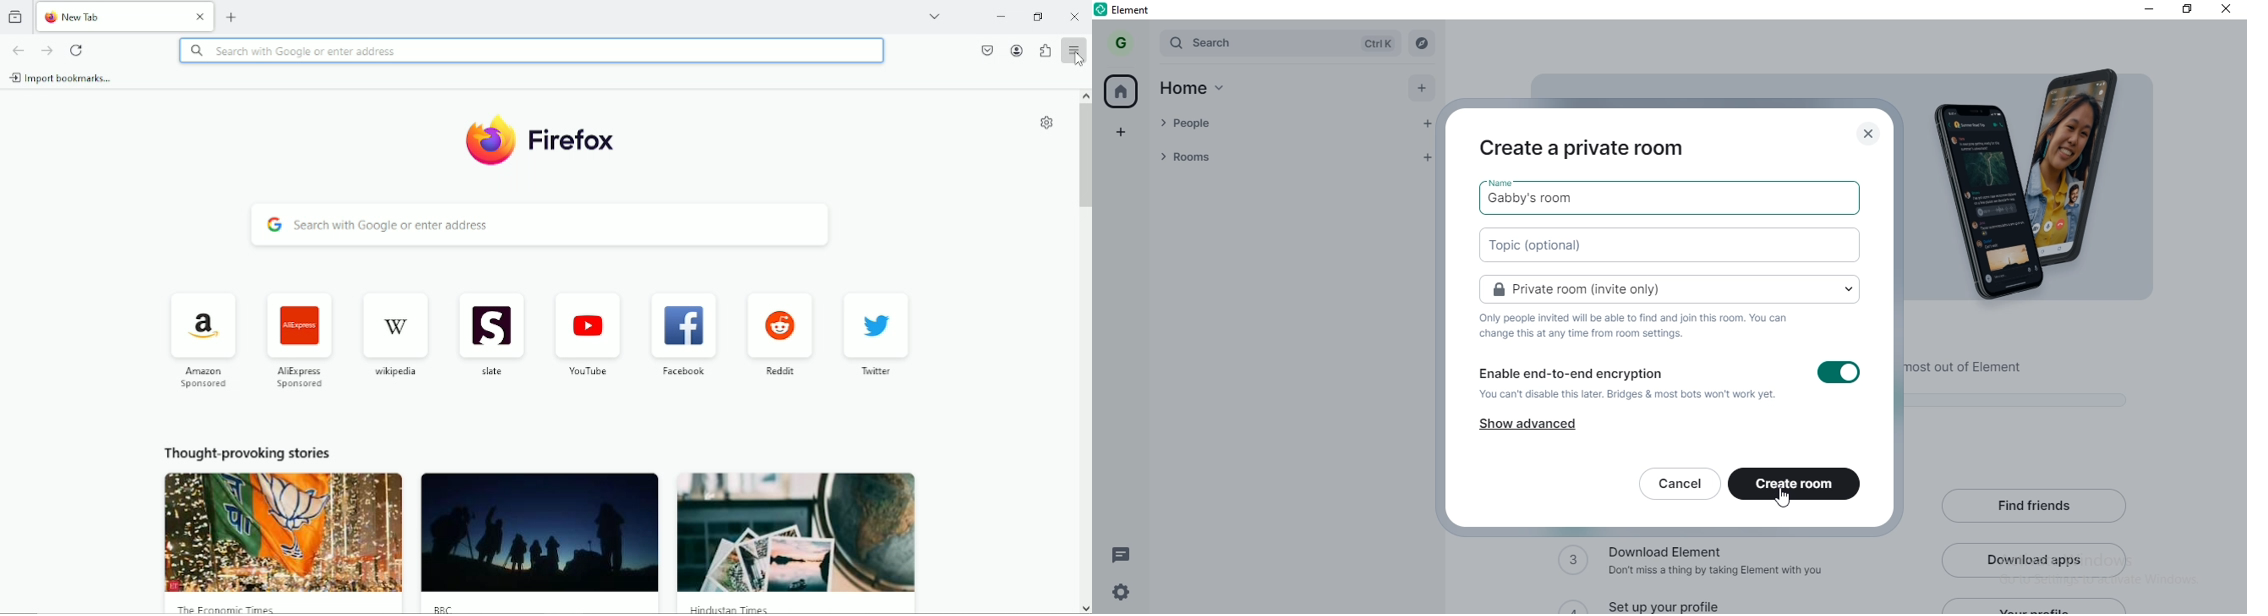 This screenshot has height=616, width=2268. Describe the element at coordinates (1123, 90) in the screenshot. I see `home` at that location.